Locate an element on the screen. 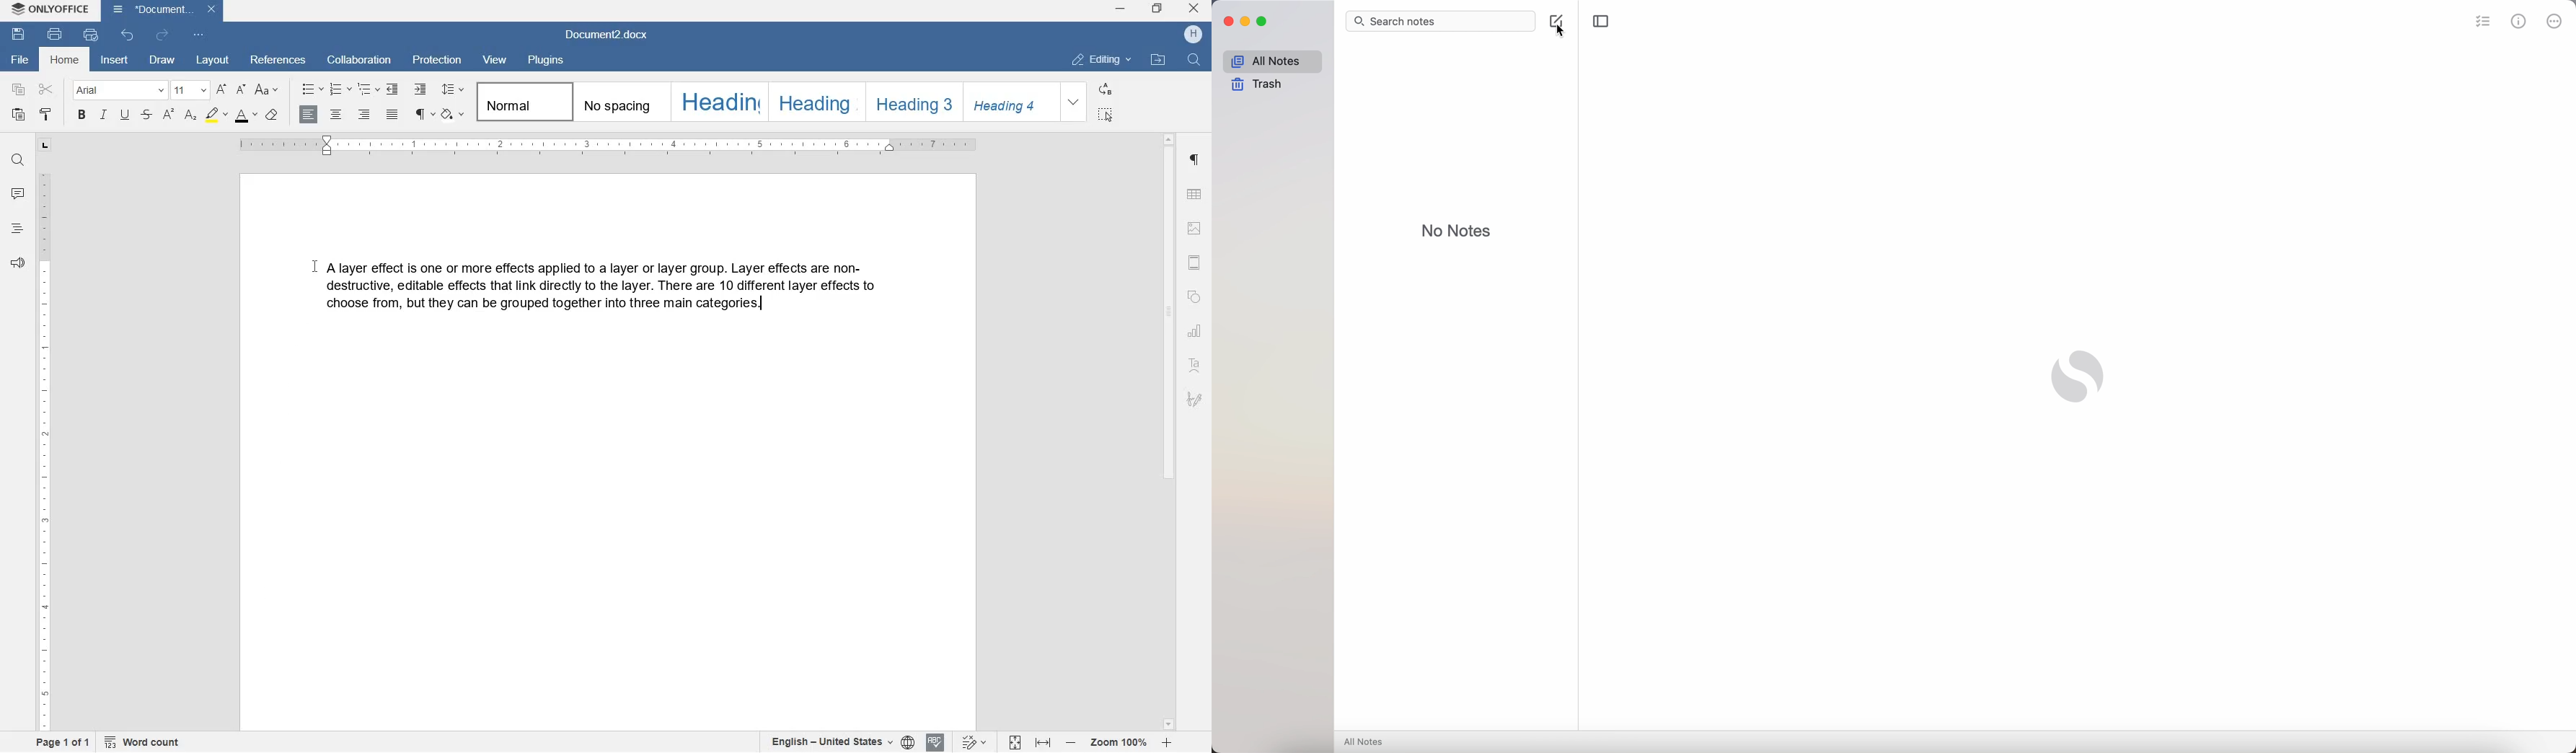 Image resolution: width=2576 pixels, height=756 pixels. ruler is located at coordinates (44, 448).